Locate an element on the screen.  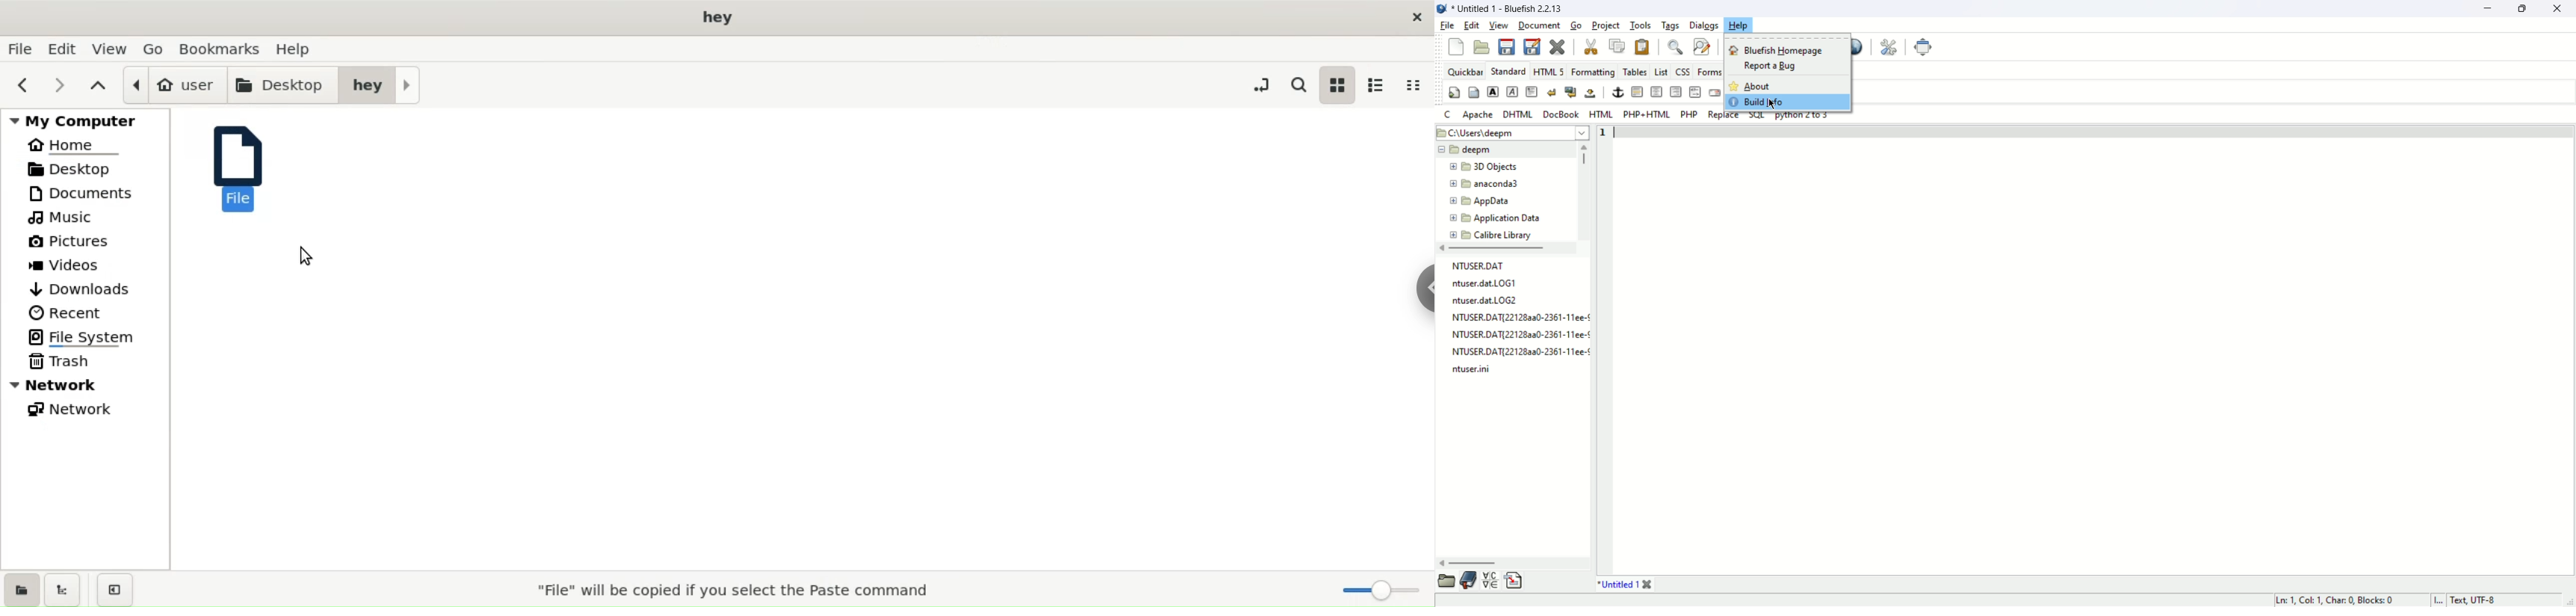
cut is located at coordinates (1591, 47).